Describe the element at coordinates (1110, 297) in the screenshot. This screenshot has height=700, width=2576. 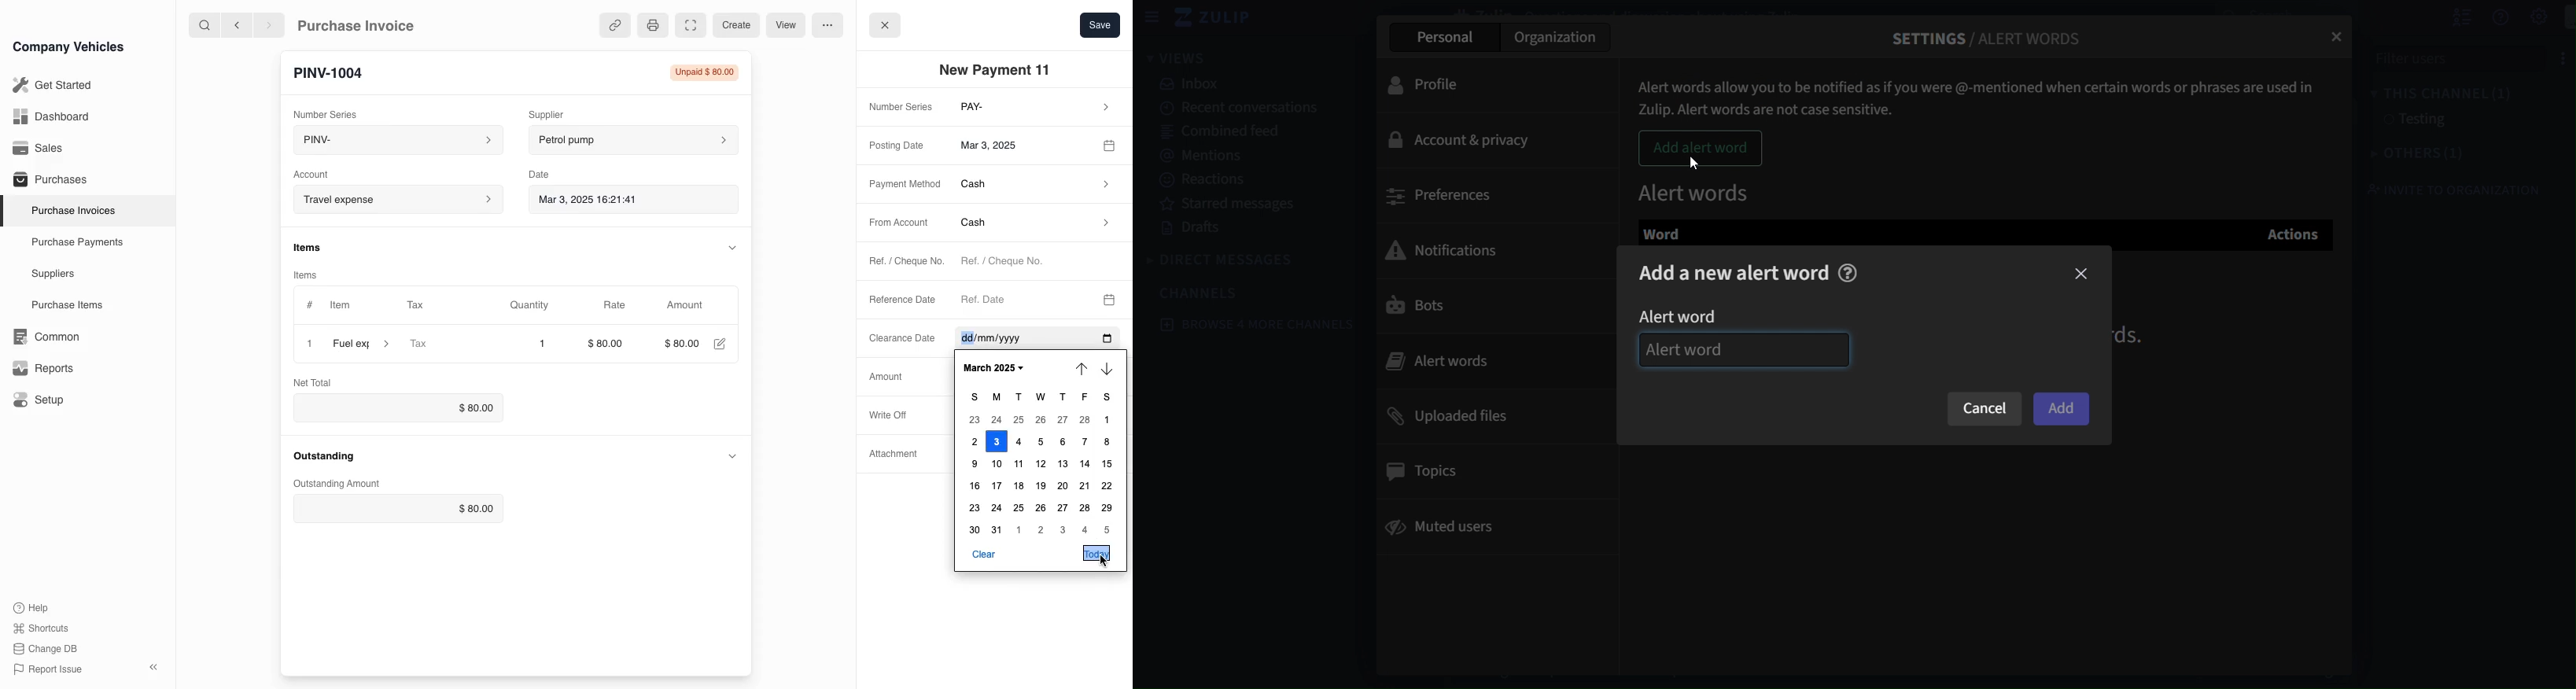
I see `calender` at that location.